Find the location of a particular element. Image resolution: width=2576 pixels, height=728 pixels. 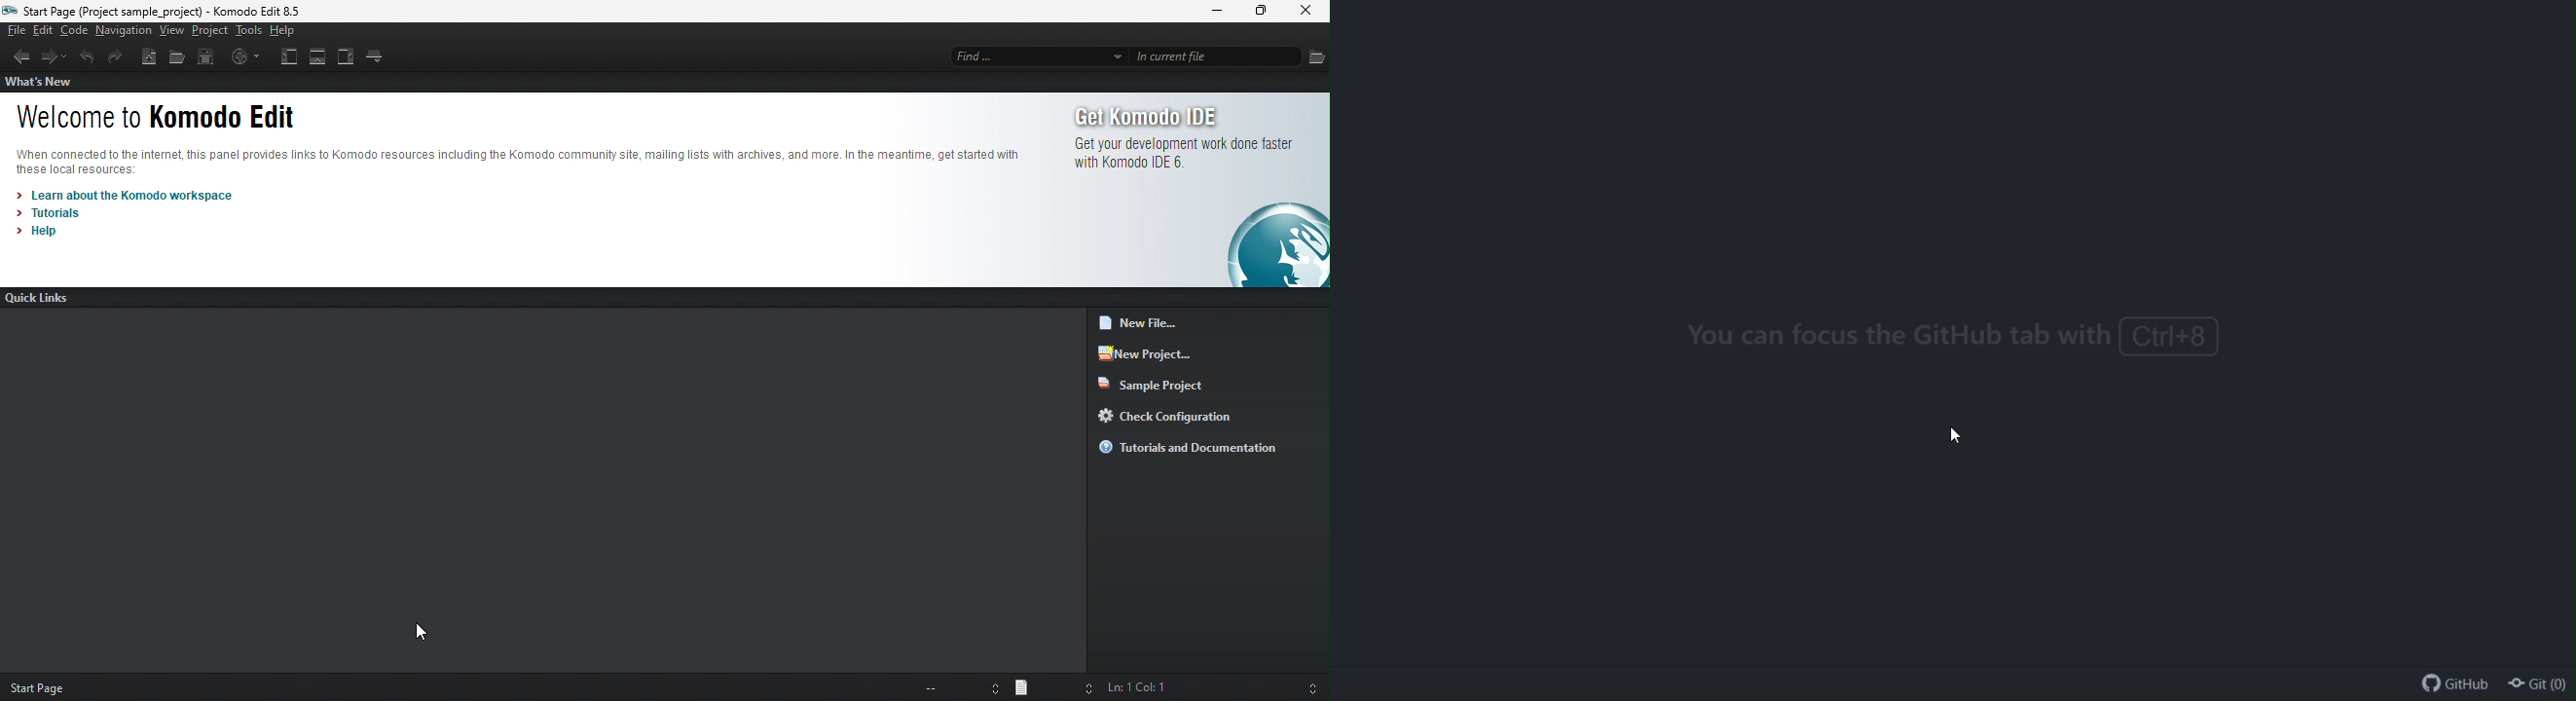

new project is located at coordinates (1143, 352).